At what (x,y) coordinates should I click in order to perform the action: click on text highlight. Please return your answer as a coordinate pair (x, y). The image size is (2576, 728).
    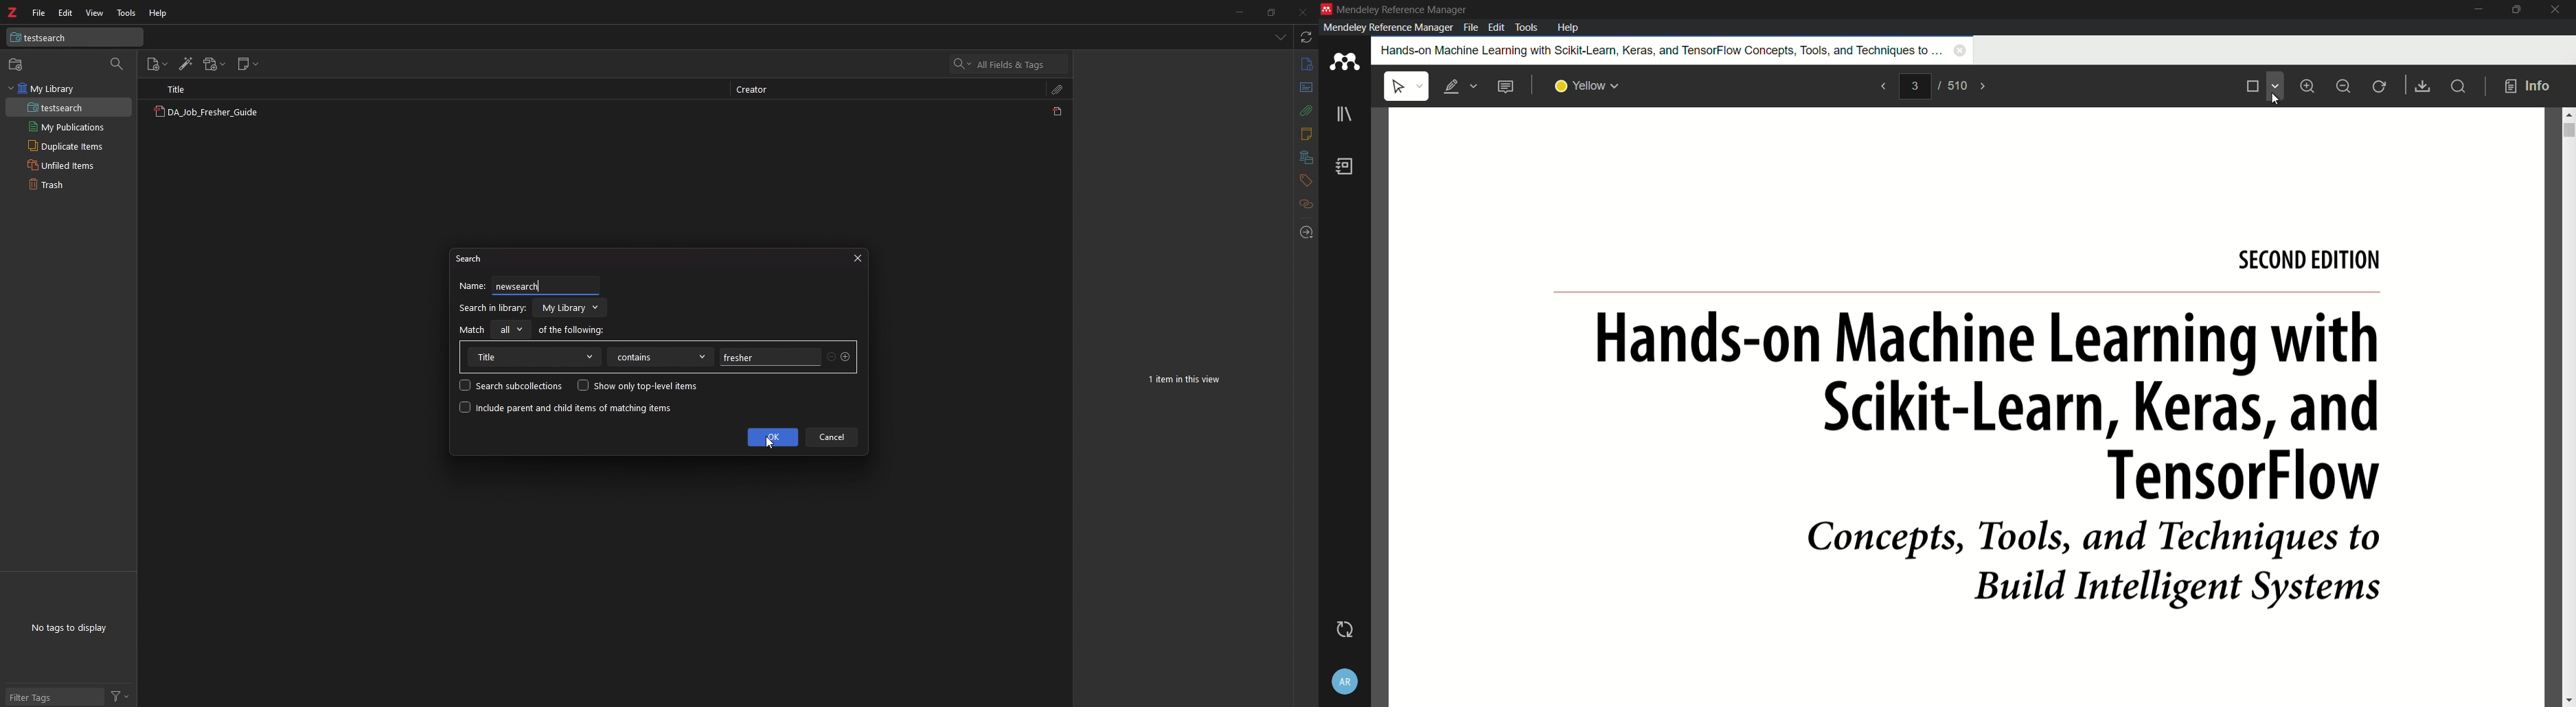
    Looking at the image, I should click on (1459, 87).